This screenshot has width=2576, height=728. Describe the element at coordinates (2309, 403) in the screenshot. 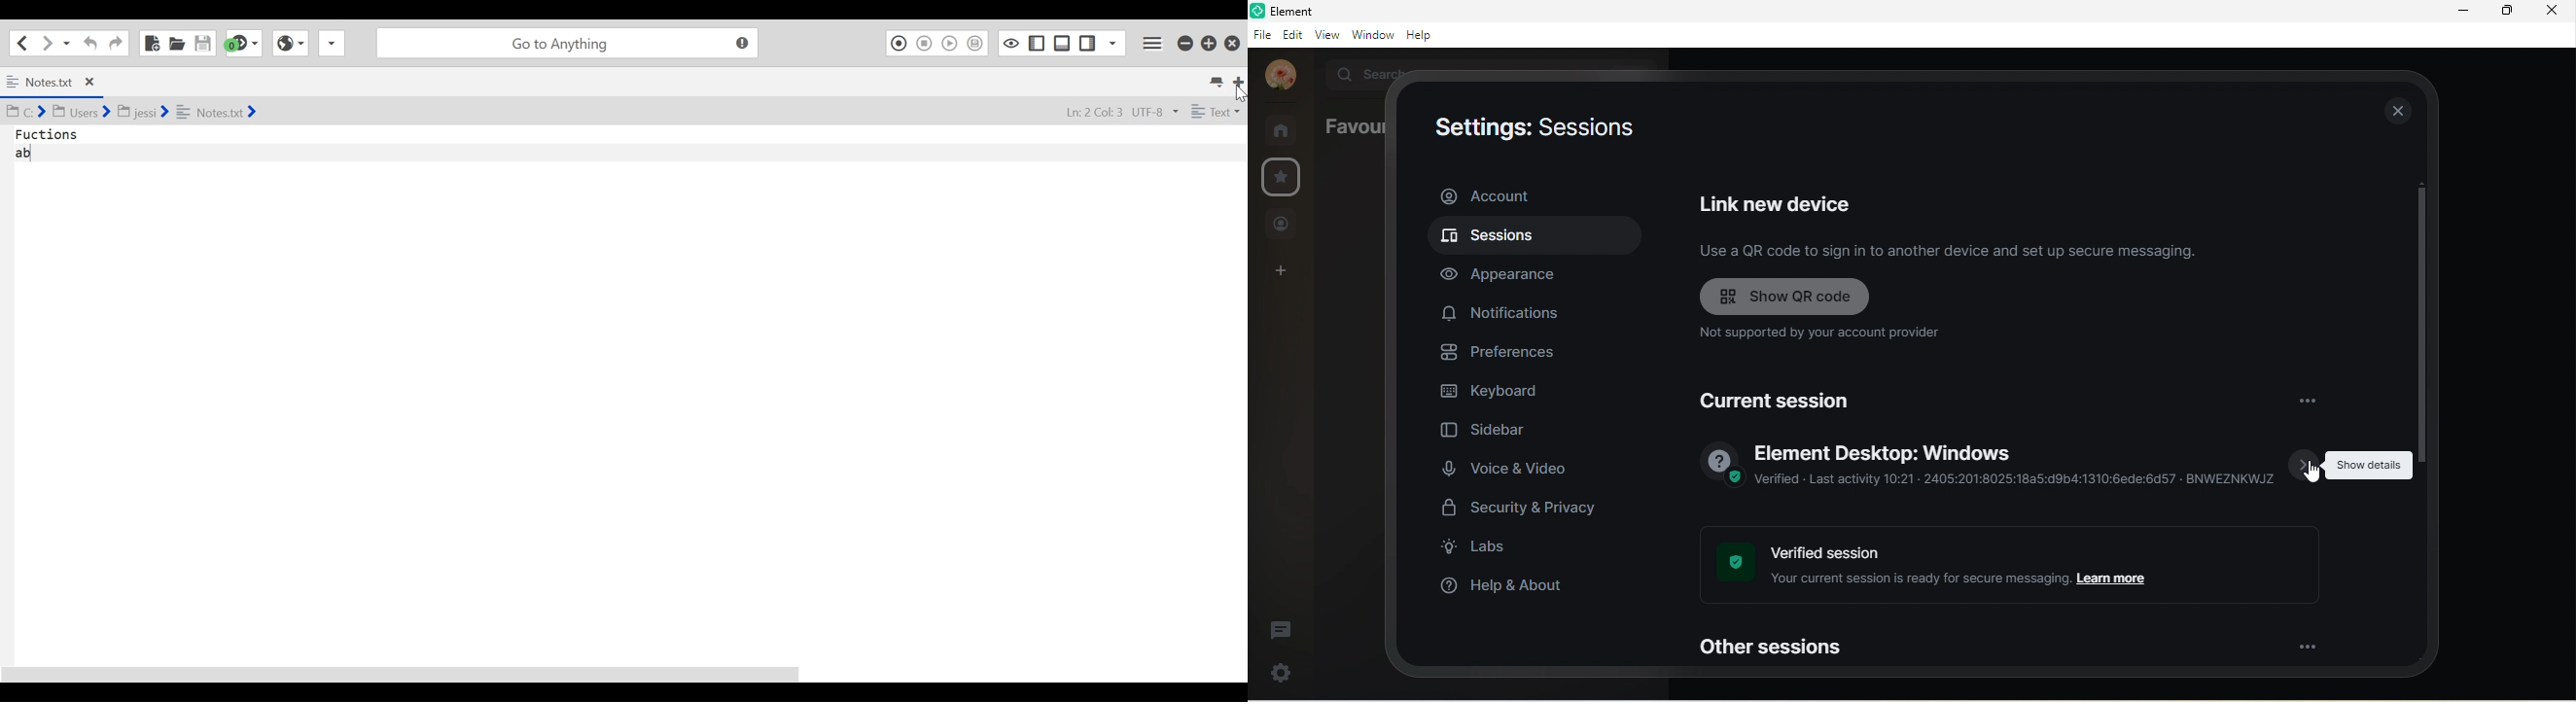

I see `options` at that location.